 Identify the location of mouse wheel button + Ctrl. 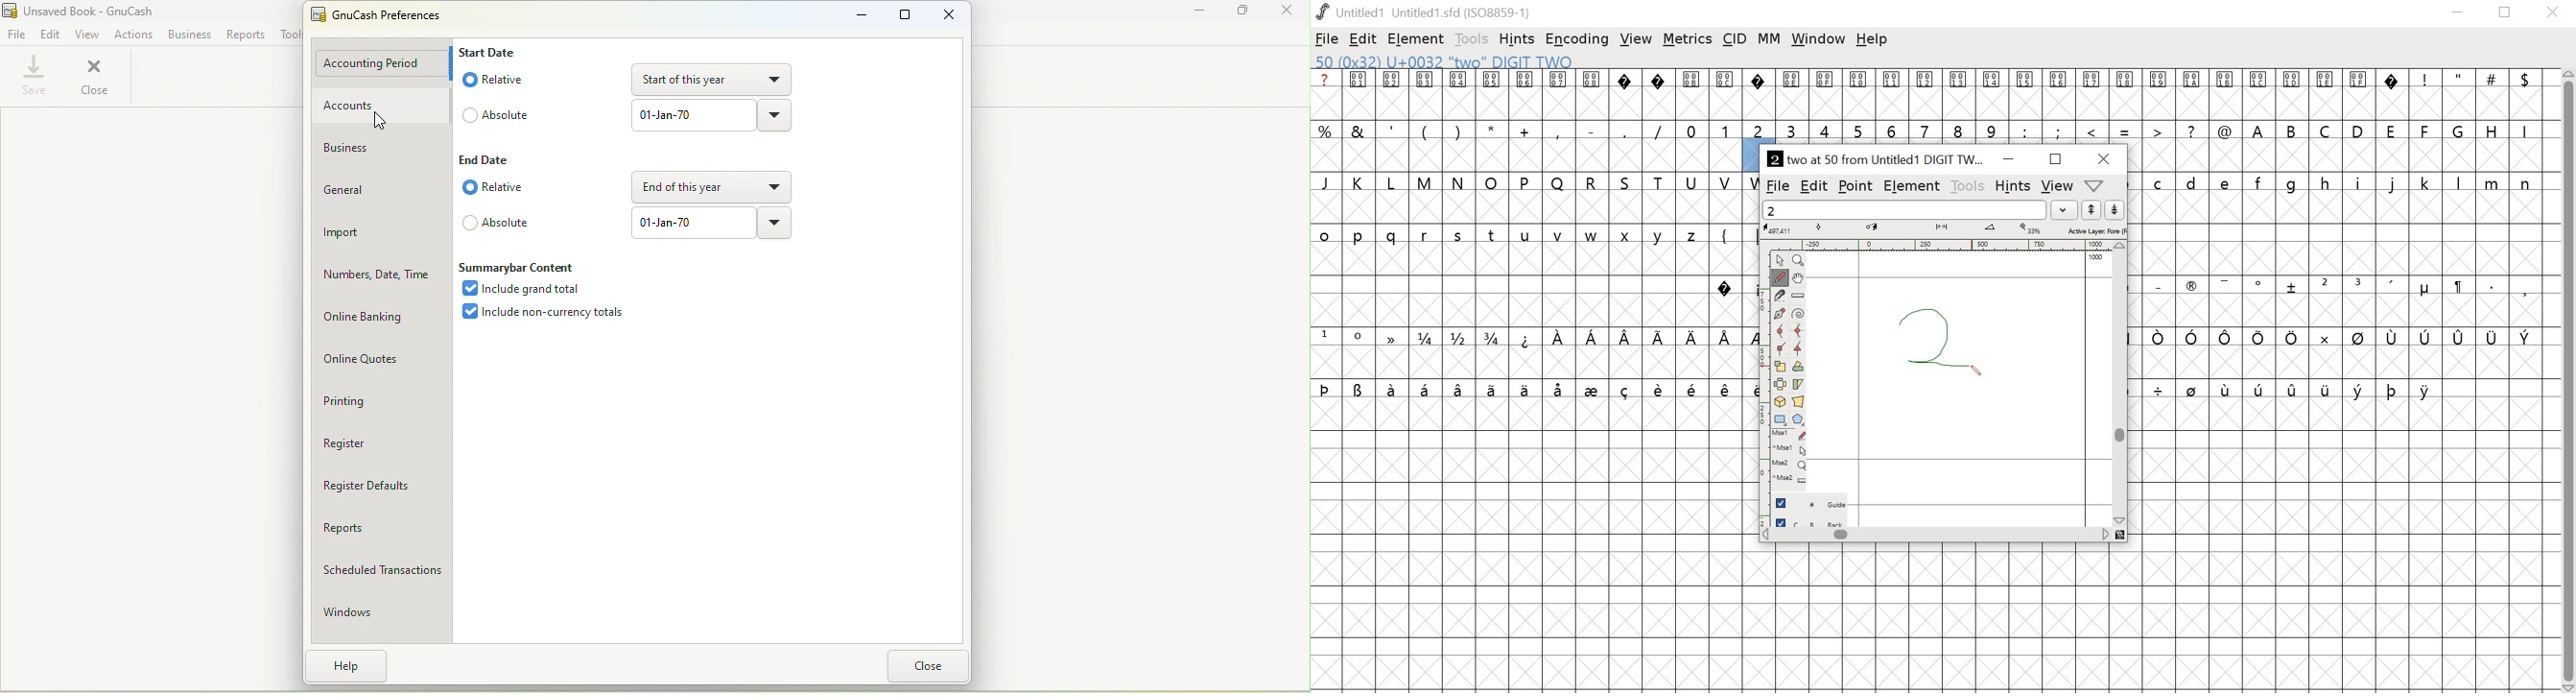
(1791, 482).